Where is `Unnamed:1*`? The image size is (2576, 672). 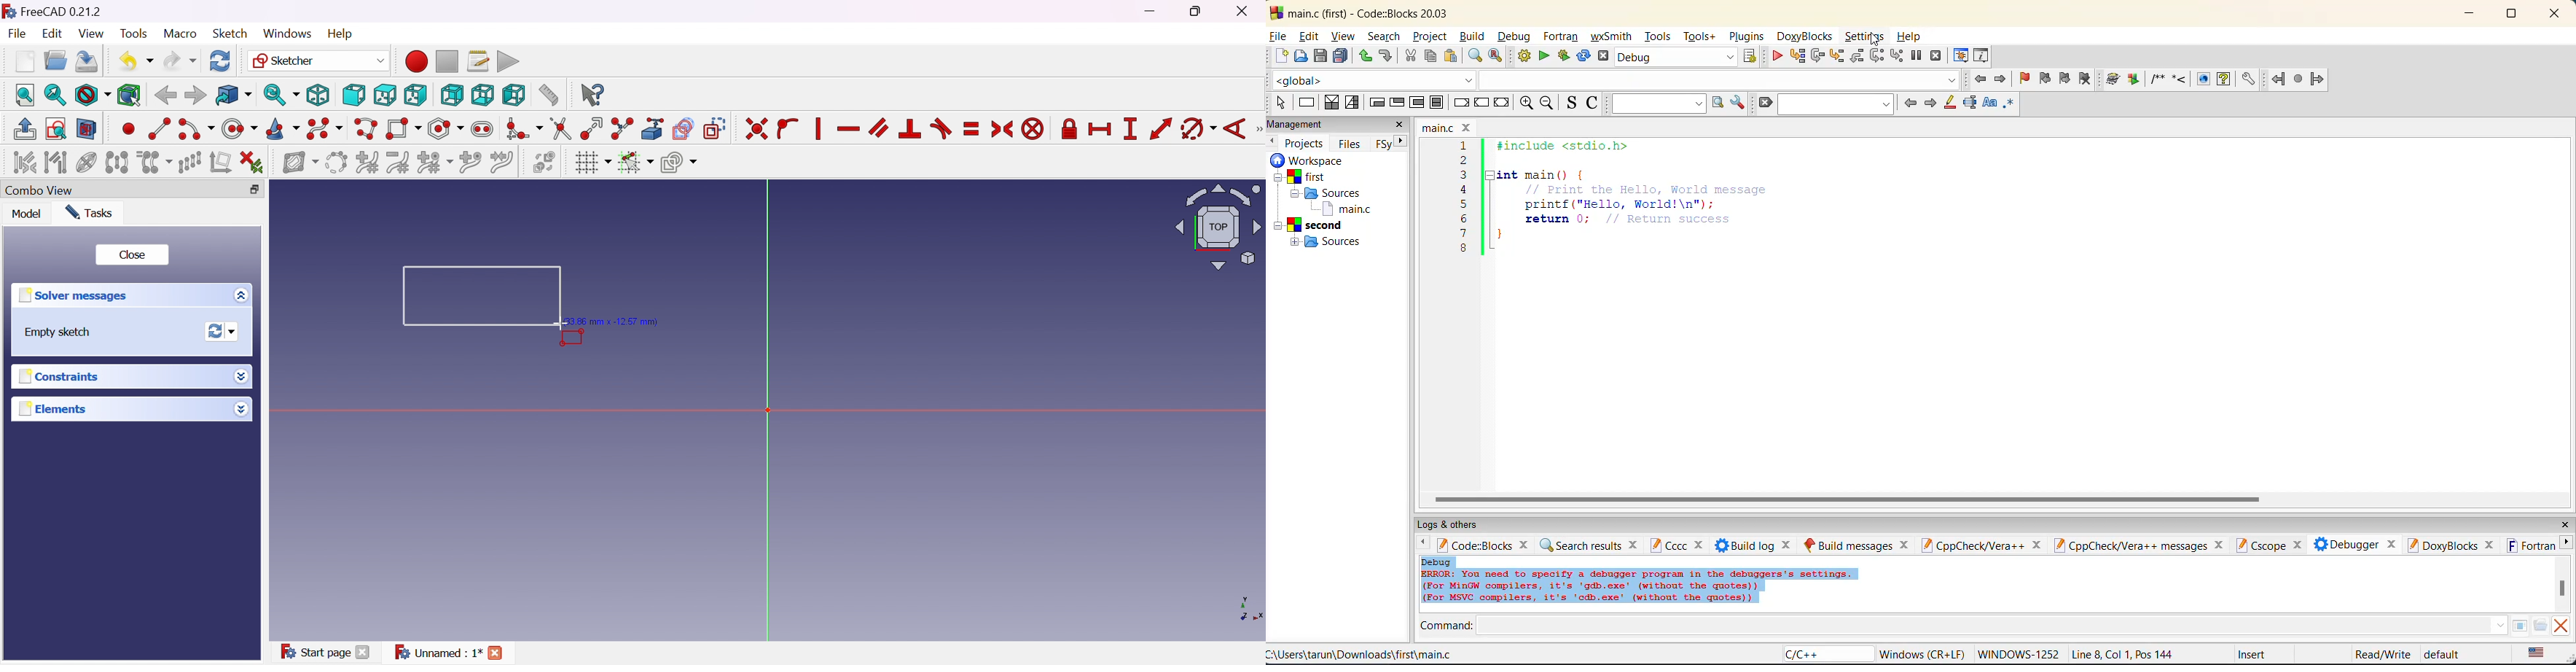 Unnamed:1* is located at coordinates (438, 654).